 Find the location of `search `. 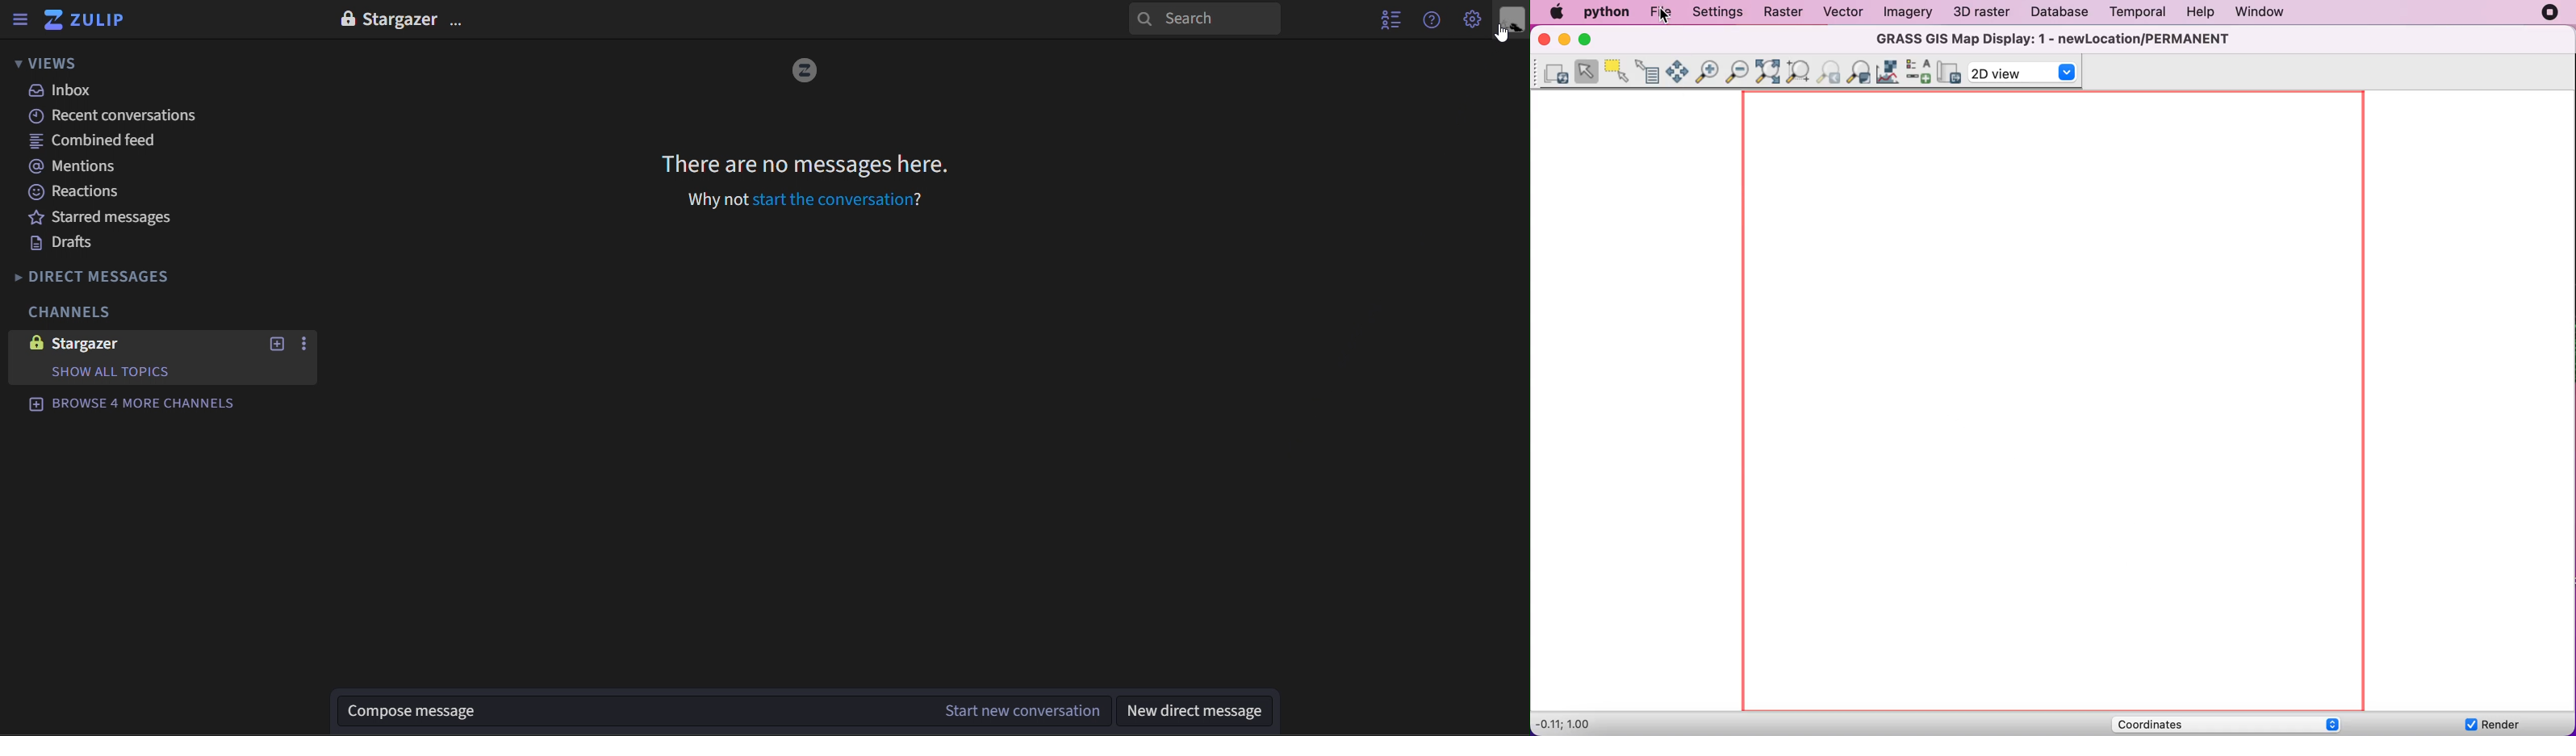

search  is located at coordinates (1203, 19).